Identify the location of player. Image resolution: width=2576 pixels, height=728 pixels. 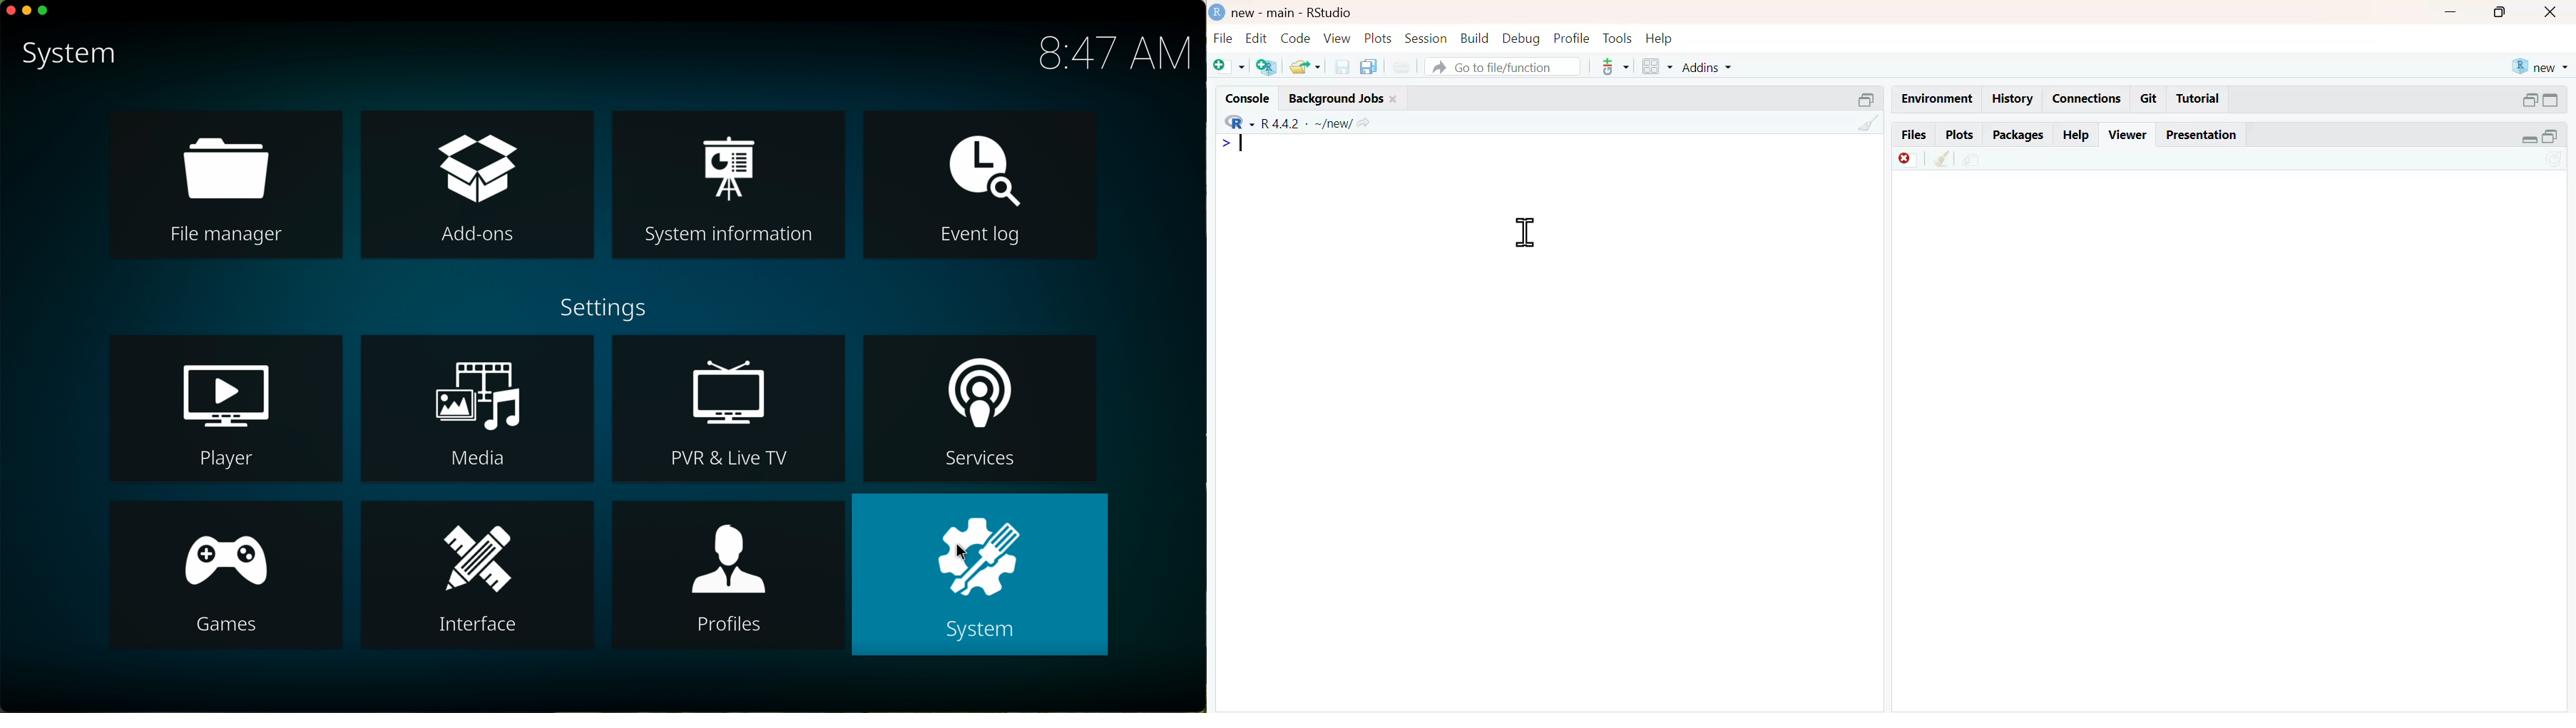
(228, 407).